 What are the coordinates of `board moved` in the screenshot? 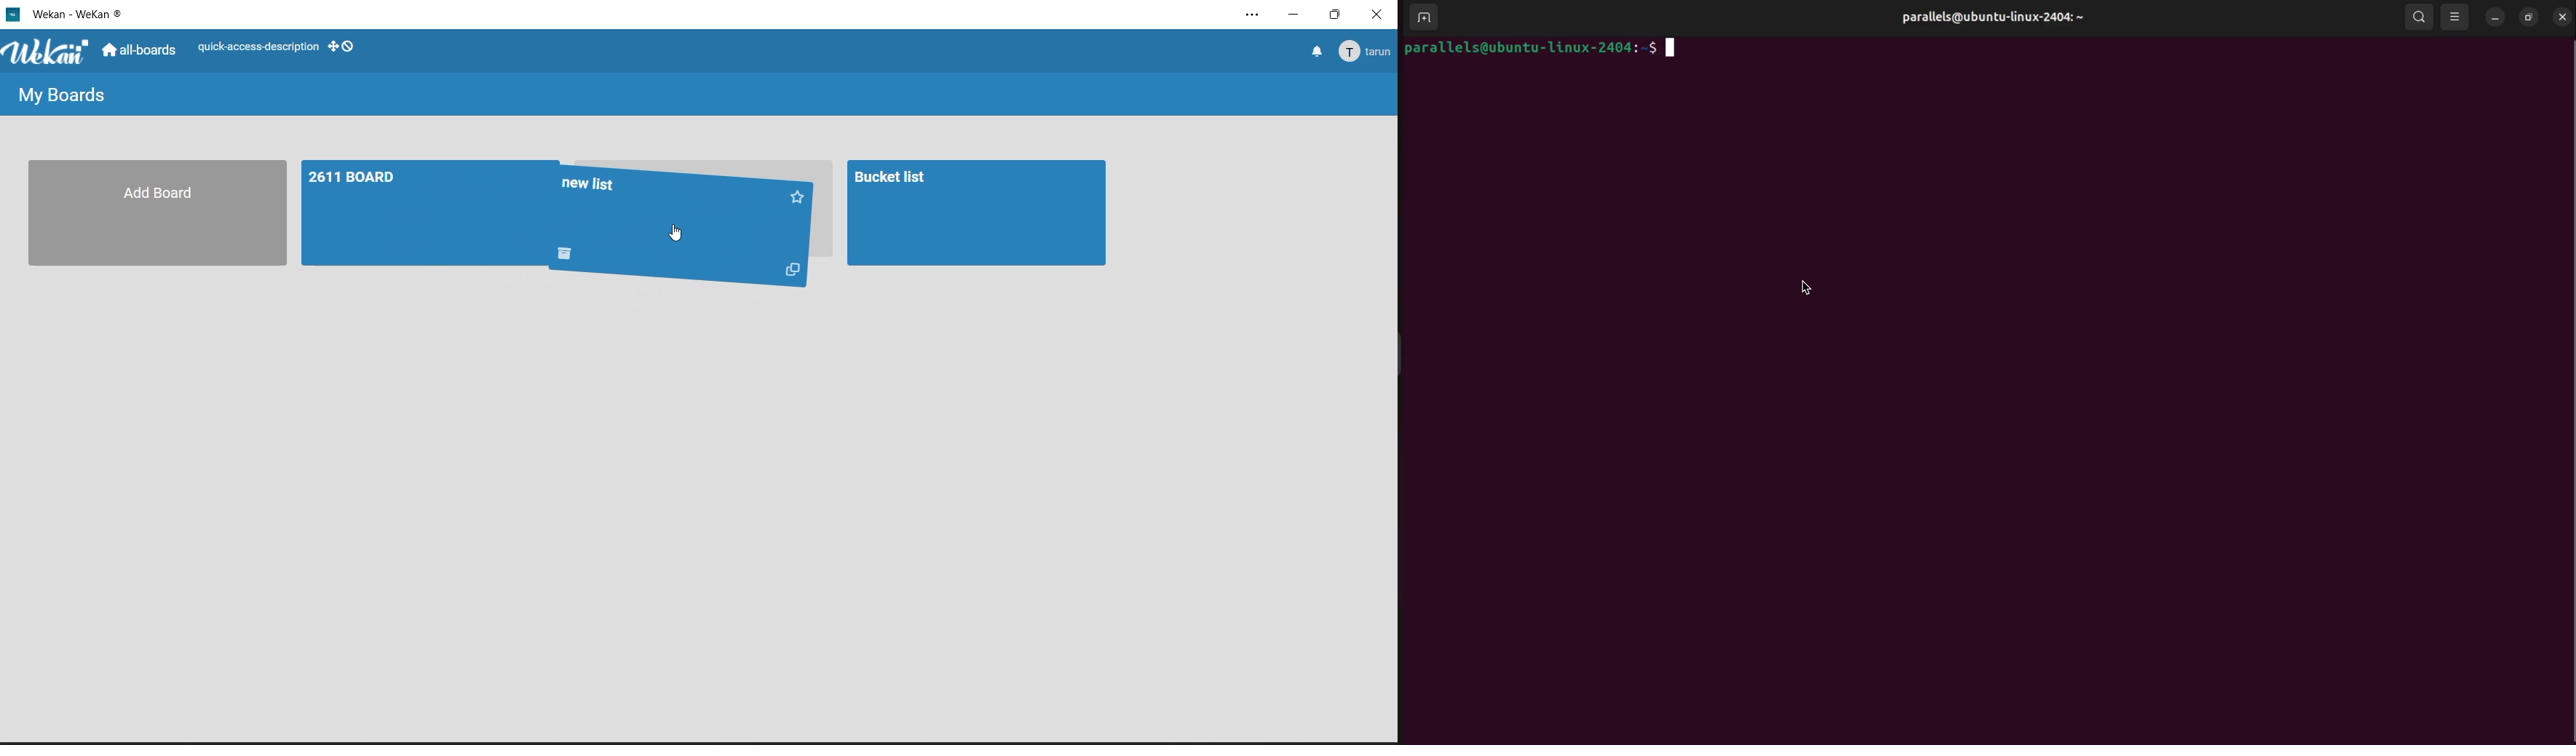 It's located at (670, 203).